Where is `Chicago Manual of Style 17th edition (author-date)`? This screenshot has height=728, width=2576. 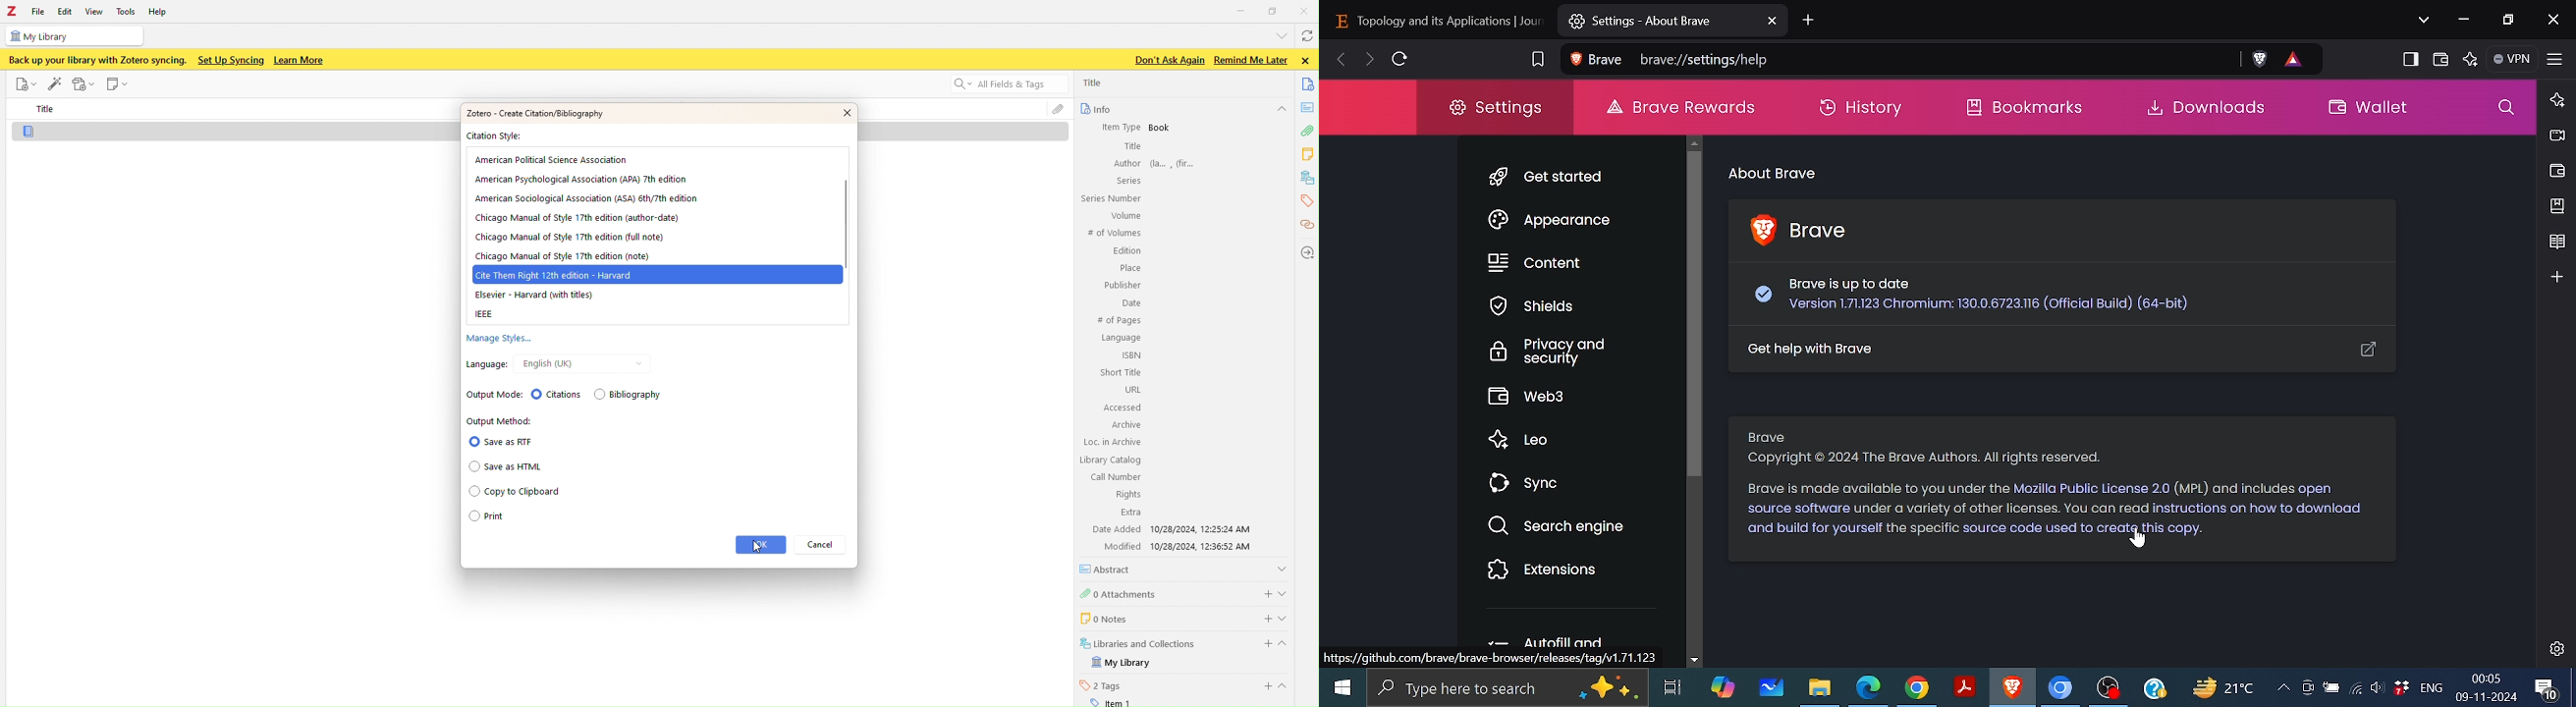 Chicago Manual of Style 17th edition (author-date) is located at coordinates (578, 218).